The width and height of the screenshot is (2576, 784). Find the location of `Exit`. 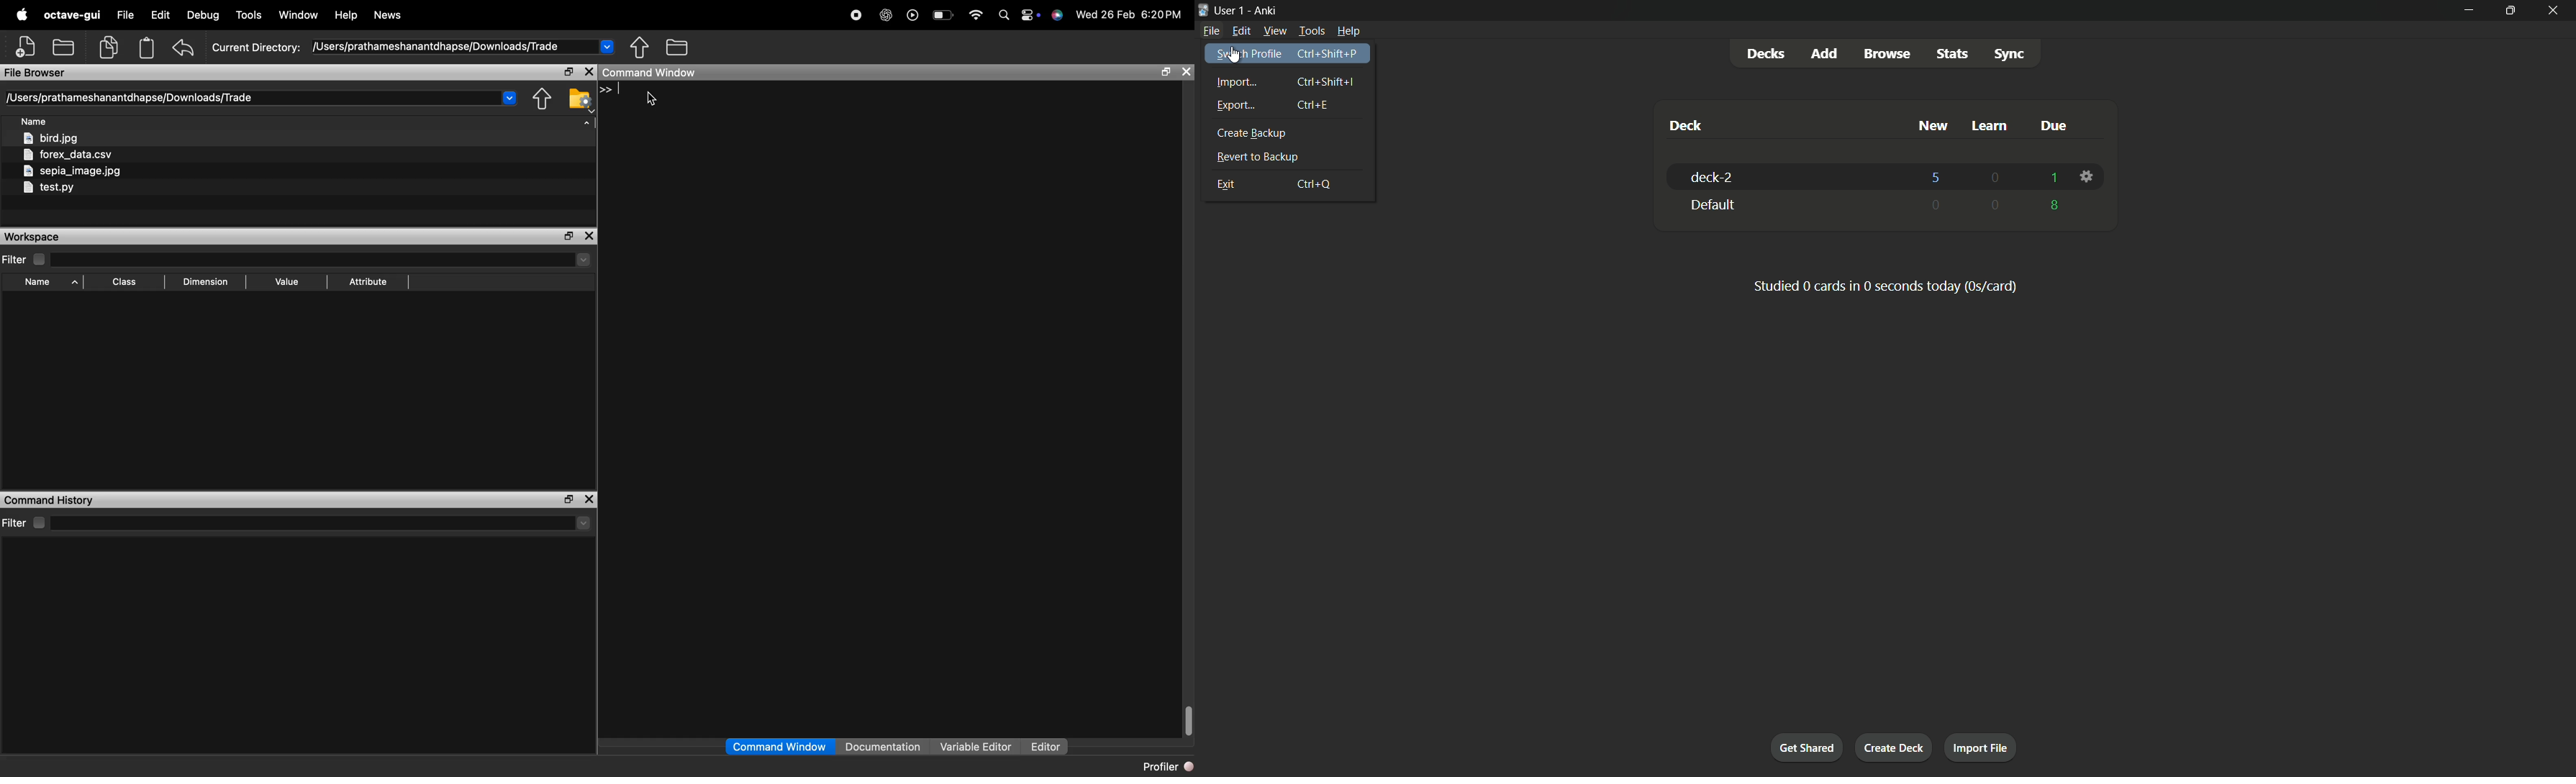

Exit is located at coordinates (1289, 183).